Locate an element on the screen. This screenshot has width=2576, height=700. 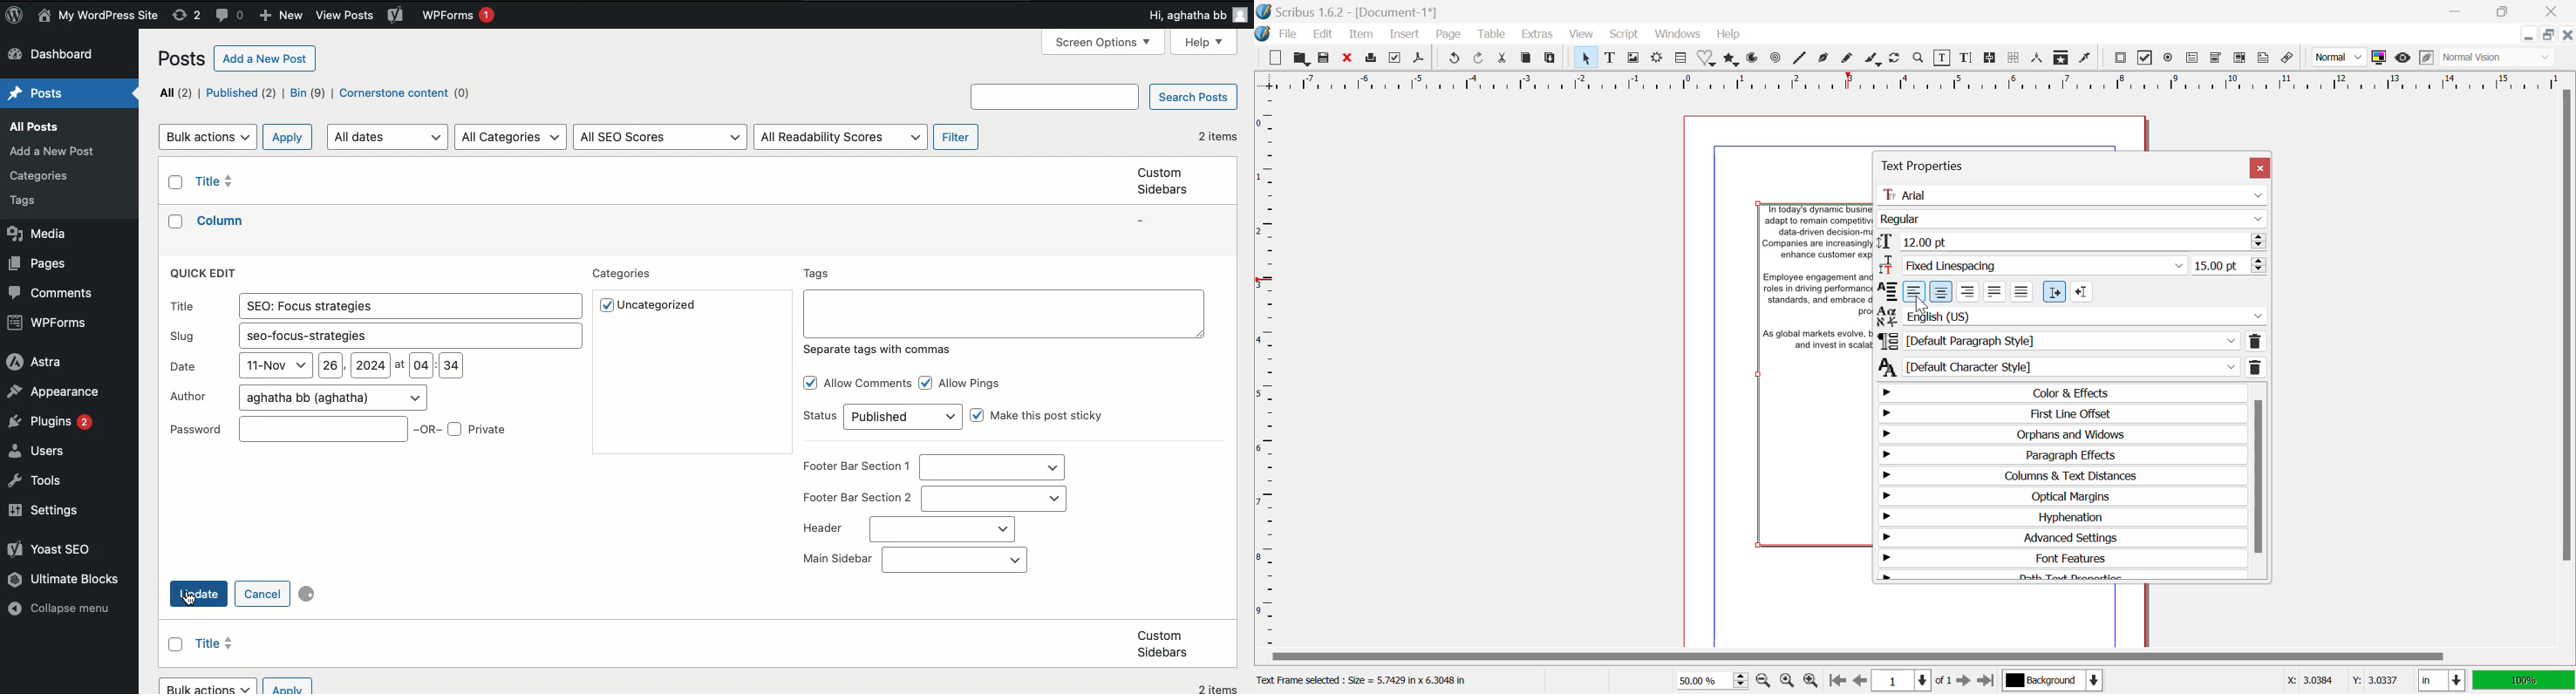
Redo is located at coordinates (1481, 58).